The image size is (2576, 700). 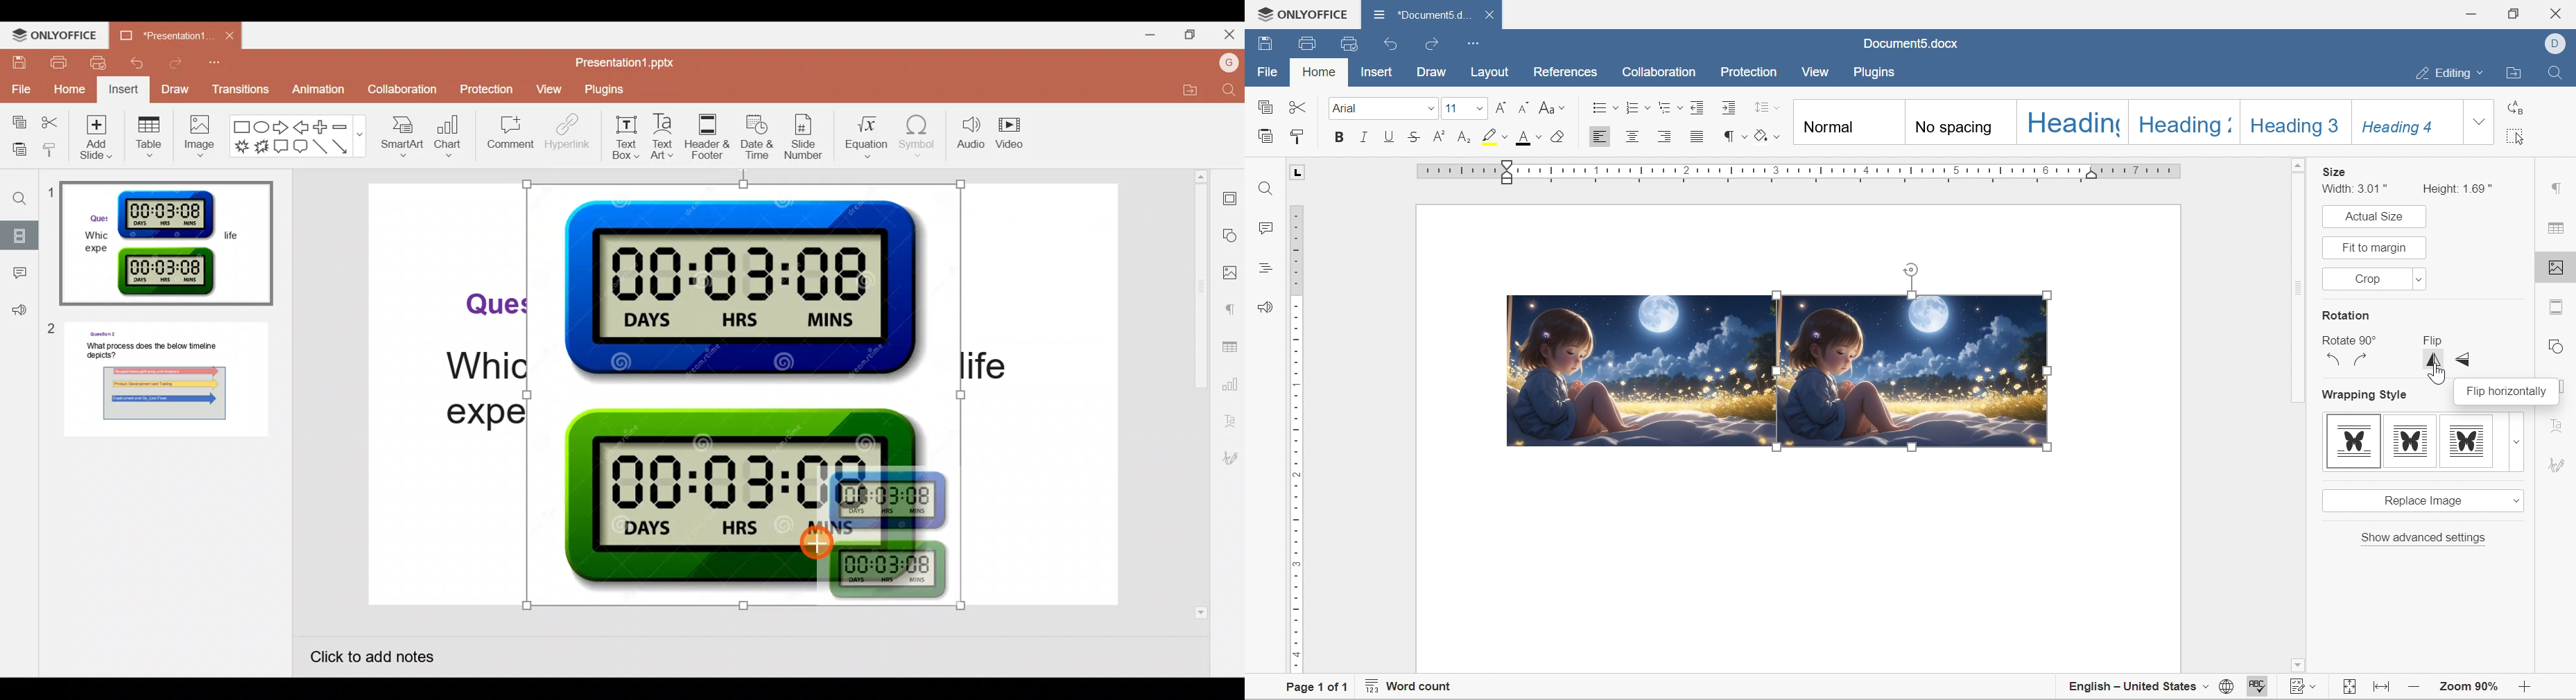 I want to click on headings, so click(x=1265, y=268).